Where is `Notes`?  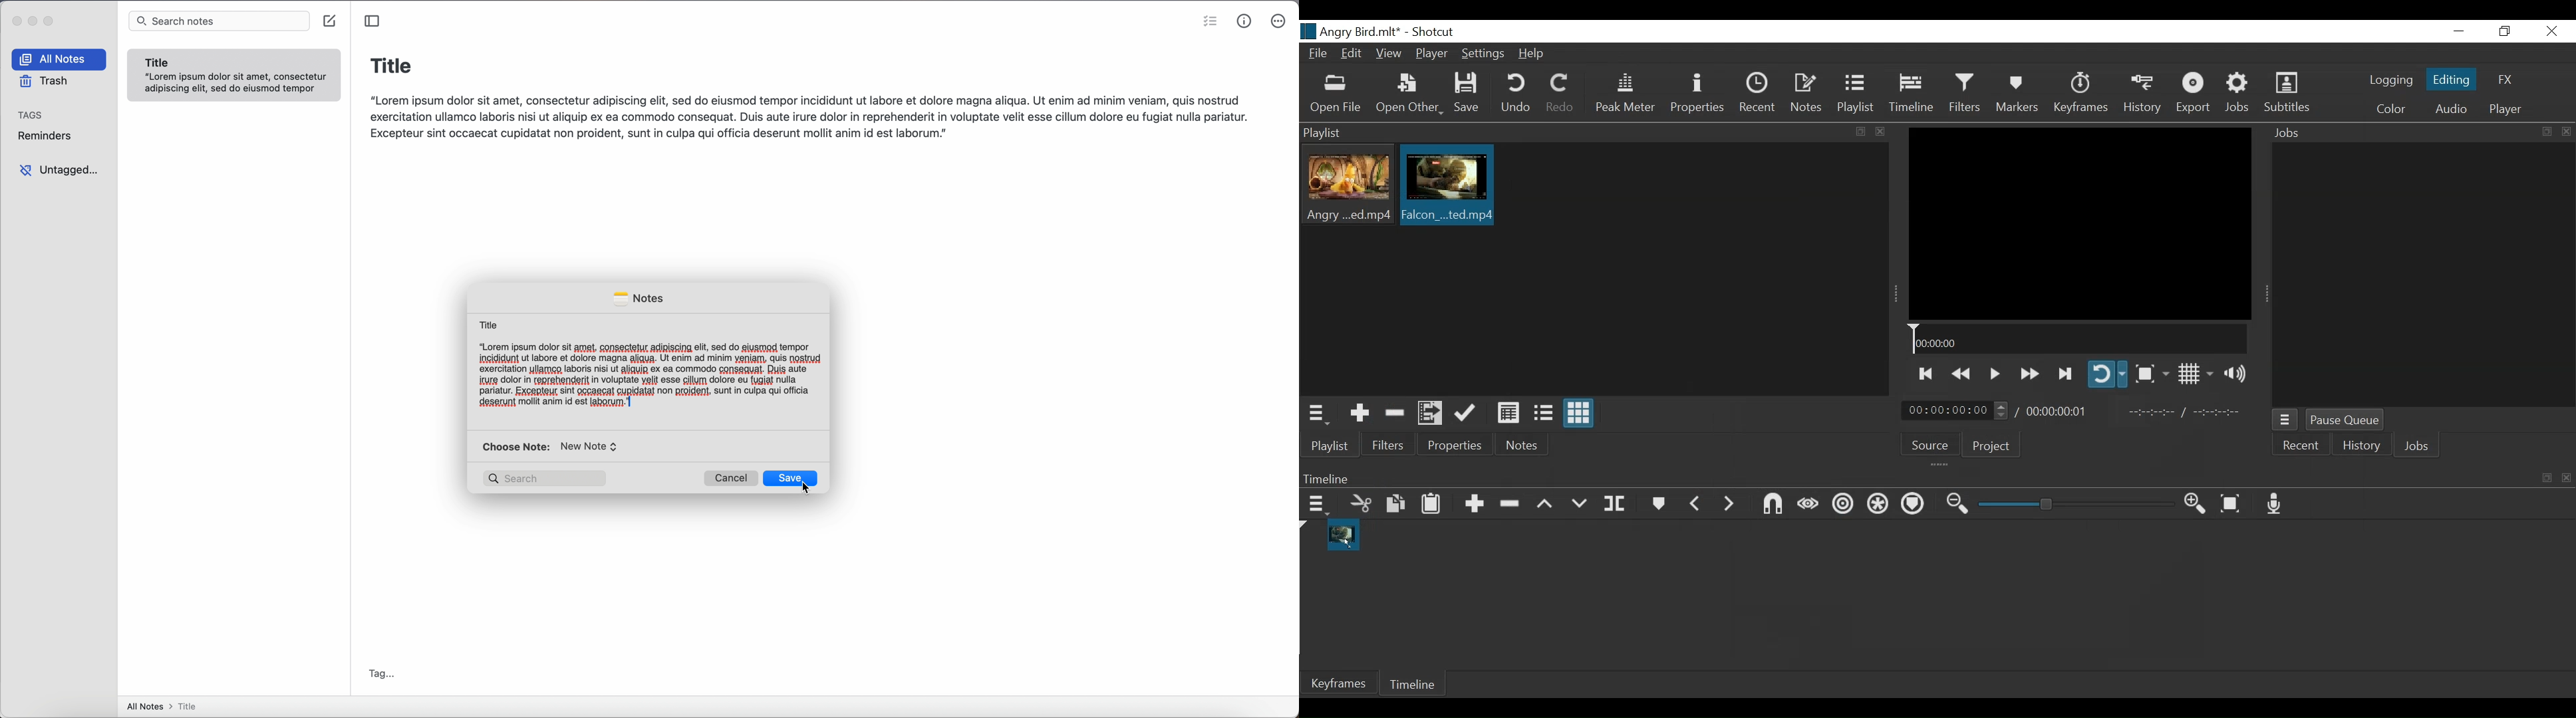
Notes is located at coordinates (1807, 91).